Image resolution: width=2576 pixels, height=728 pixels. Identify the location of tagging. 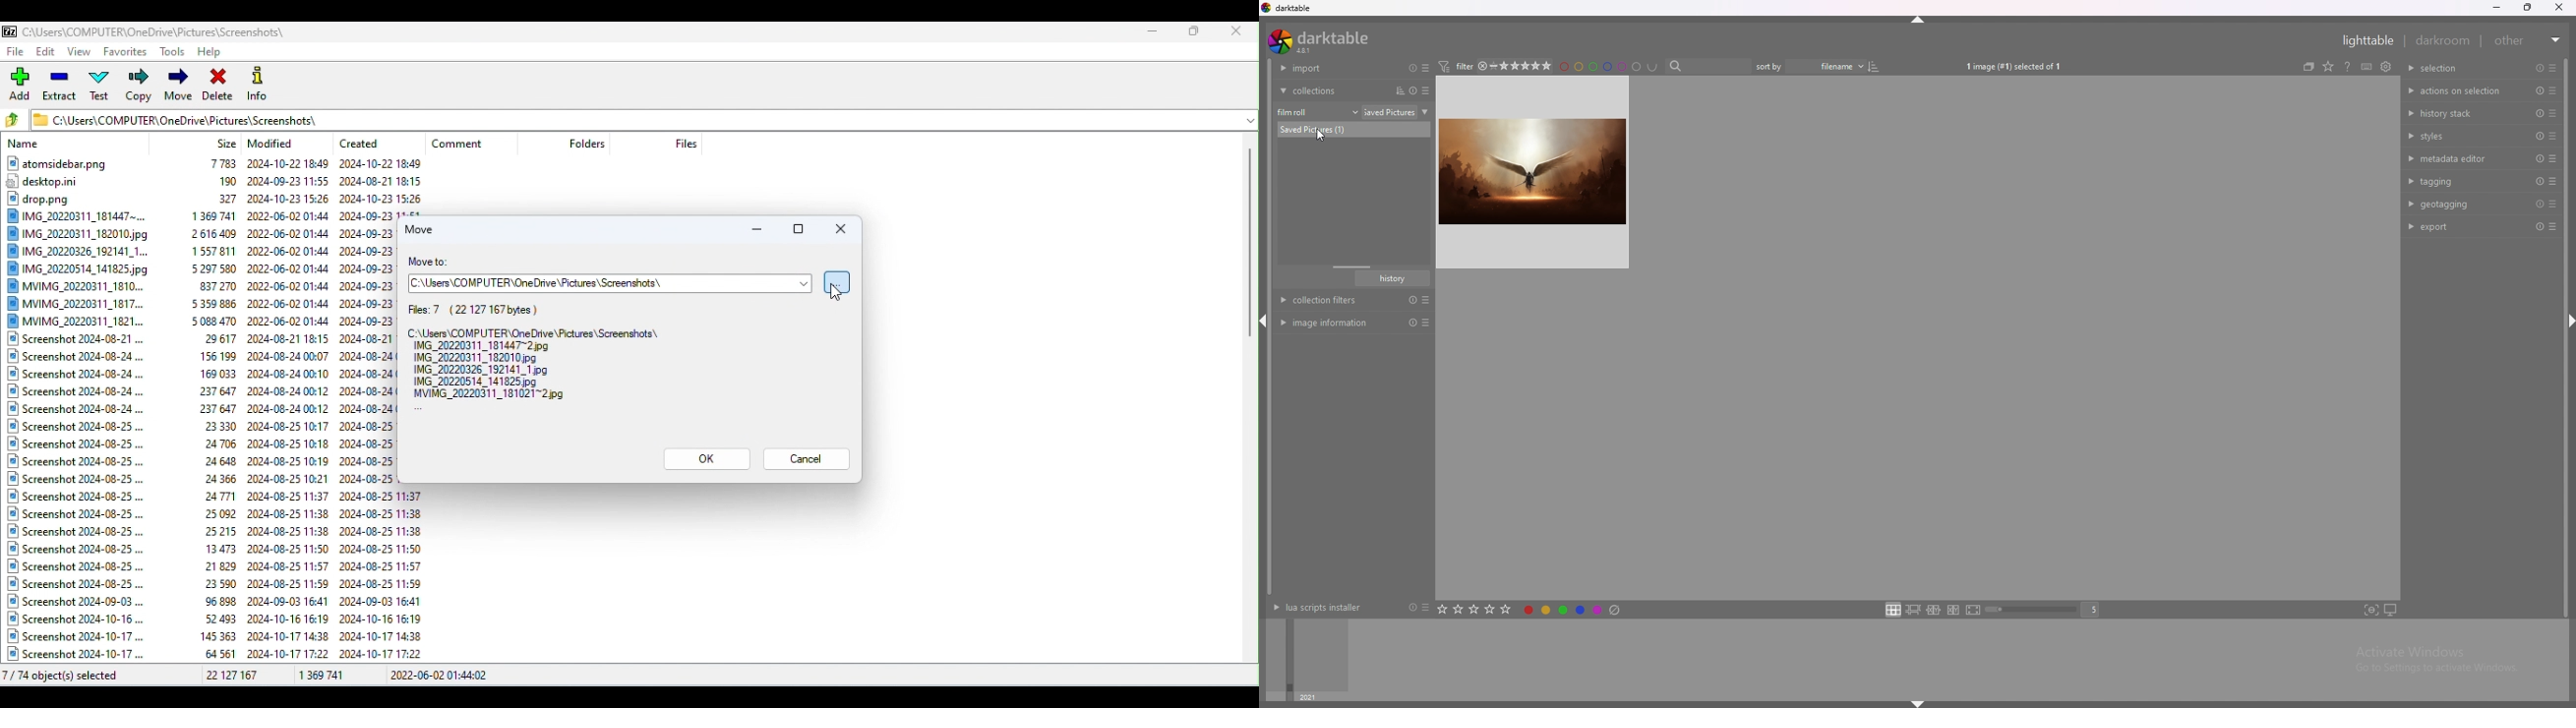
(2462, 180).